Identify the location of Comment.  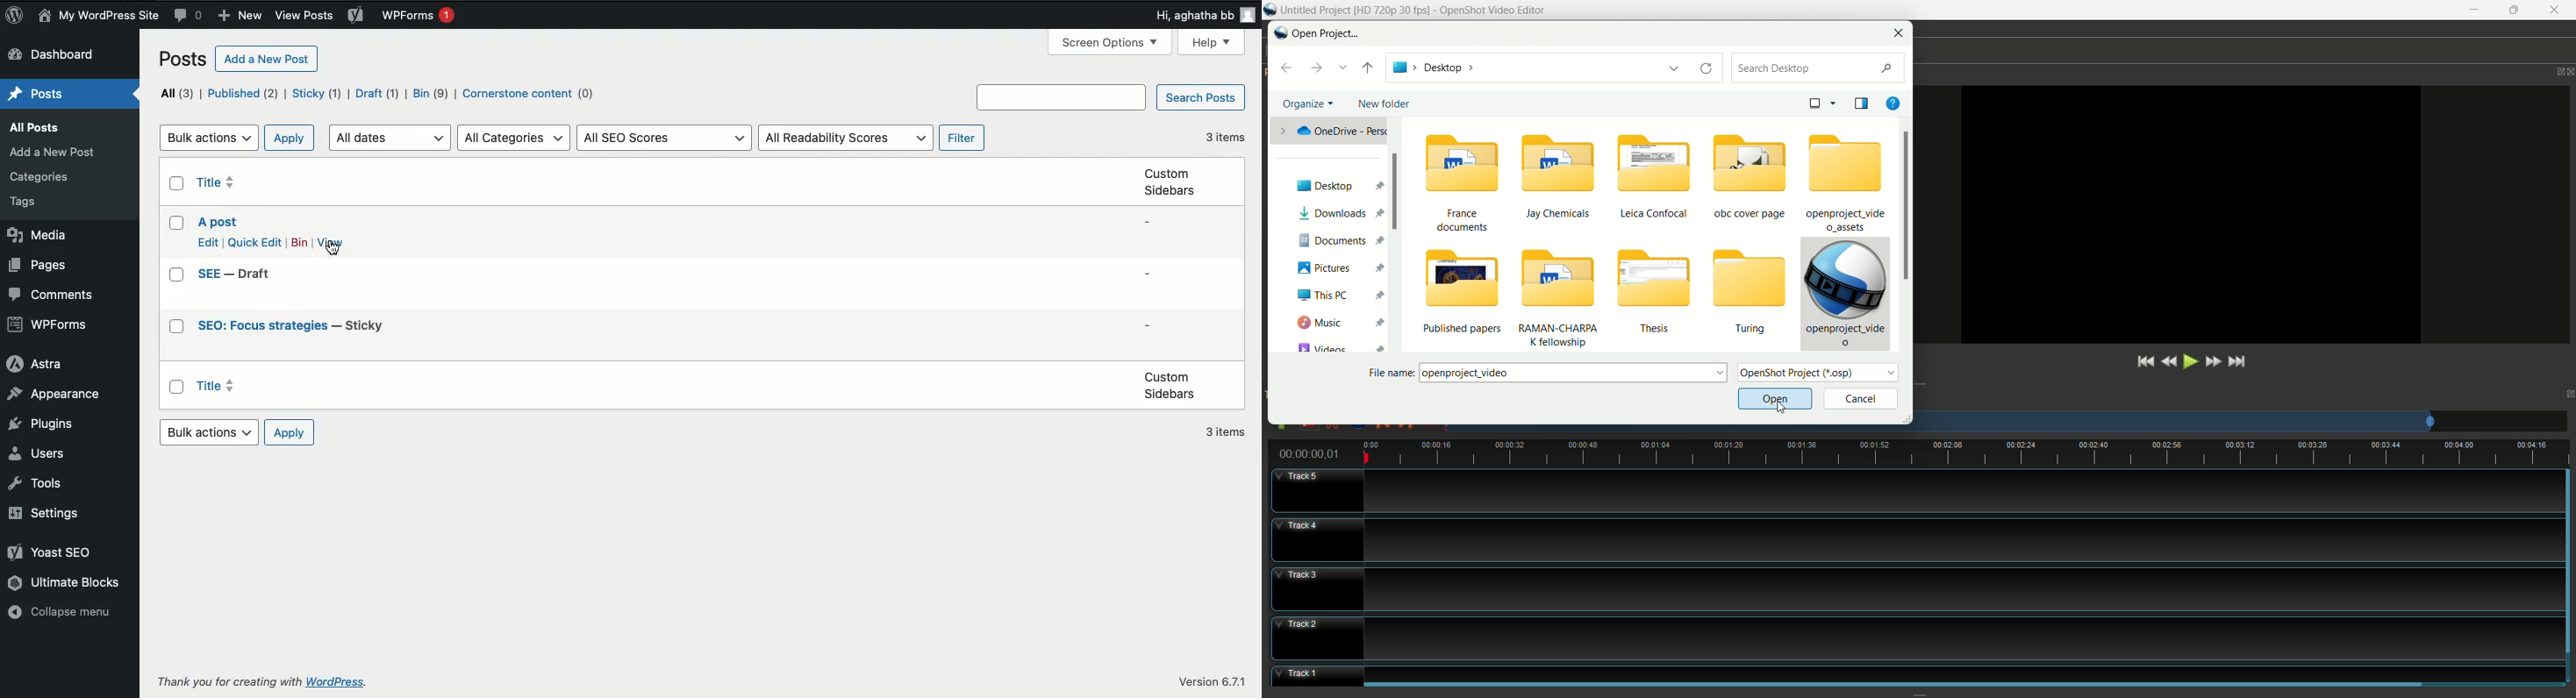
(186, 16).